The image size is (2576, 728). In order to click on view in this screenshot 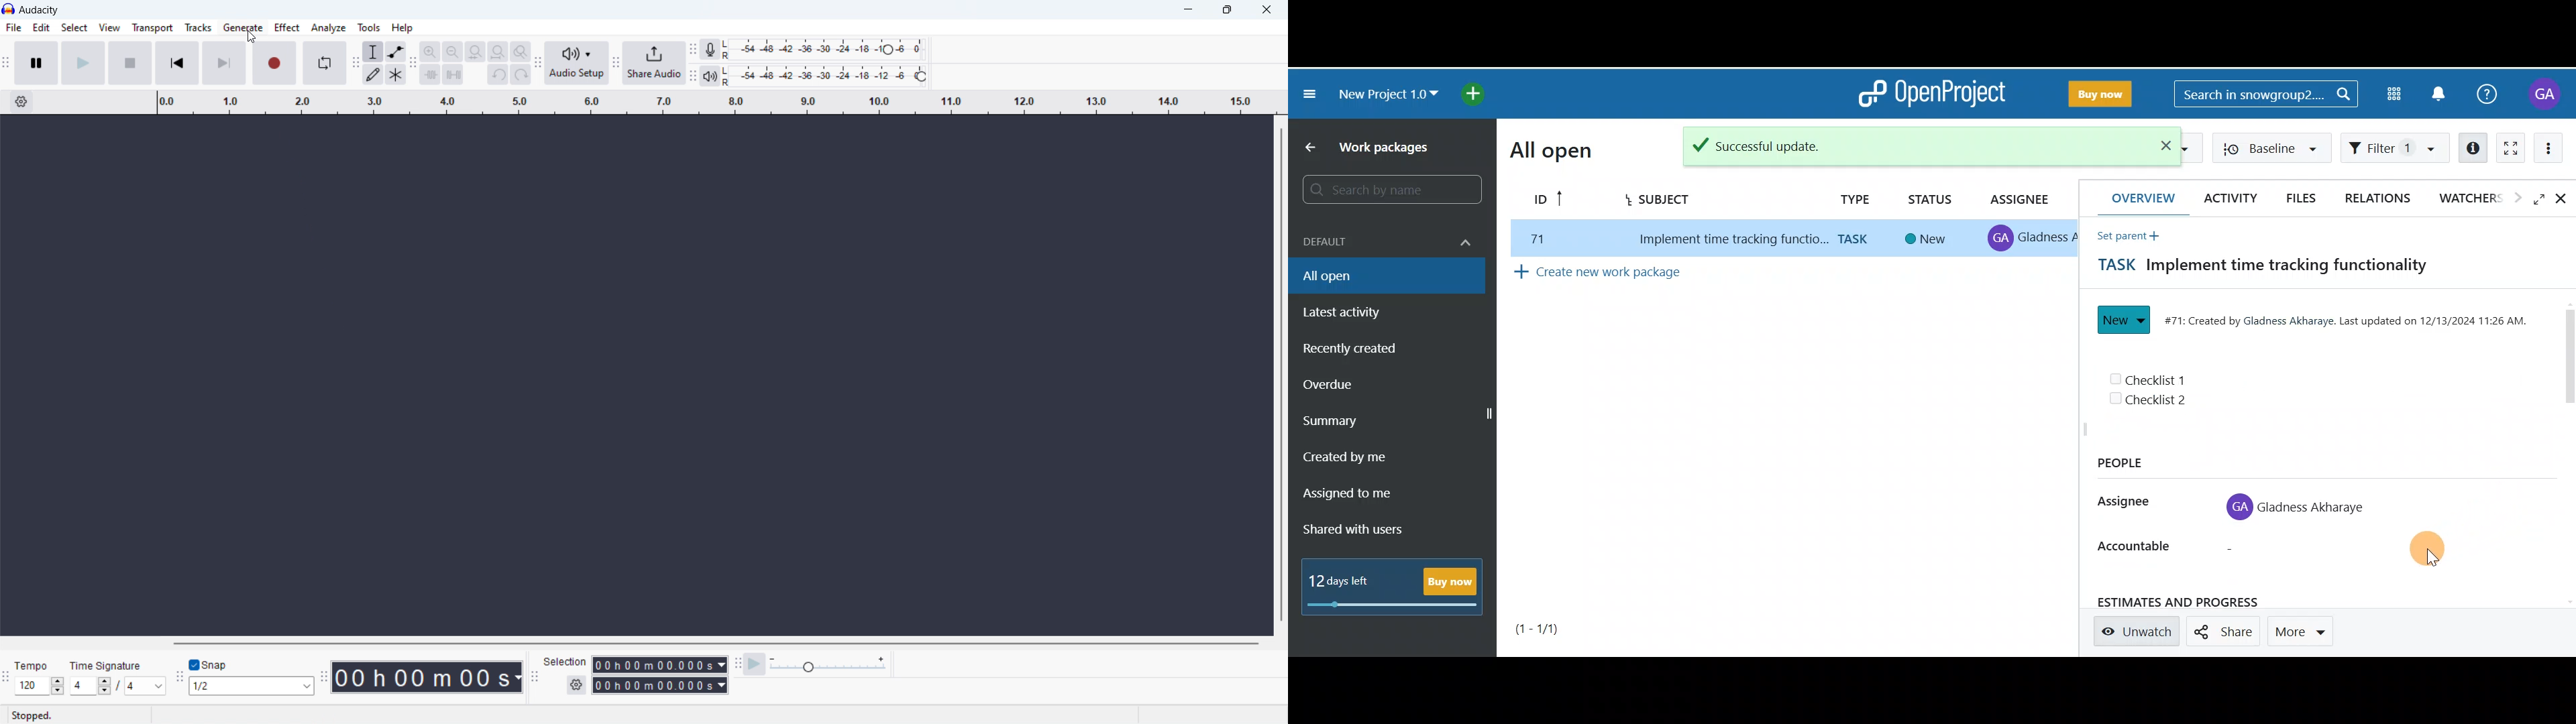, I will do `click(109, 27)`.